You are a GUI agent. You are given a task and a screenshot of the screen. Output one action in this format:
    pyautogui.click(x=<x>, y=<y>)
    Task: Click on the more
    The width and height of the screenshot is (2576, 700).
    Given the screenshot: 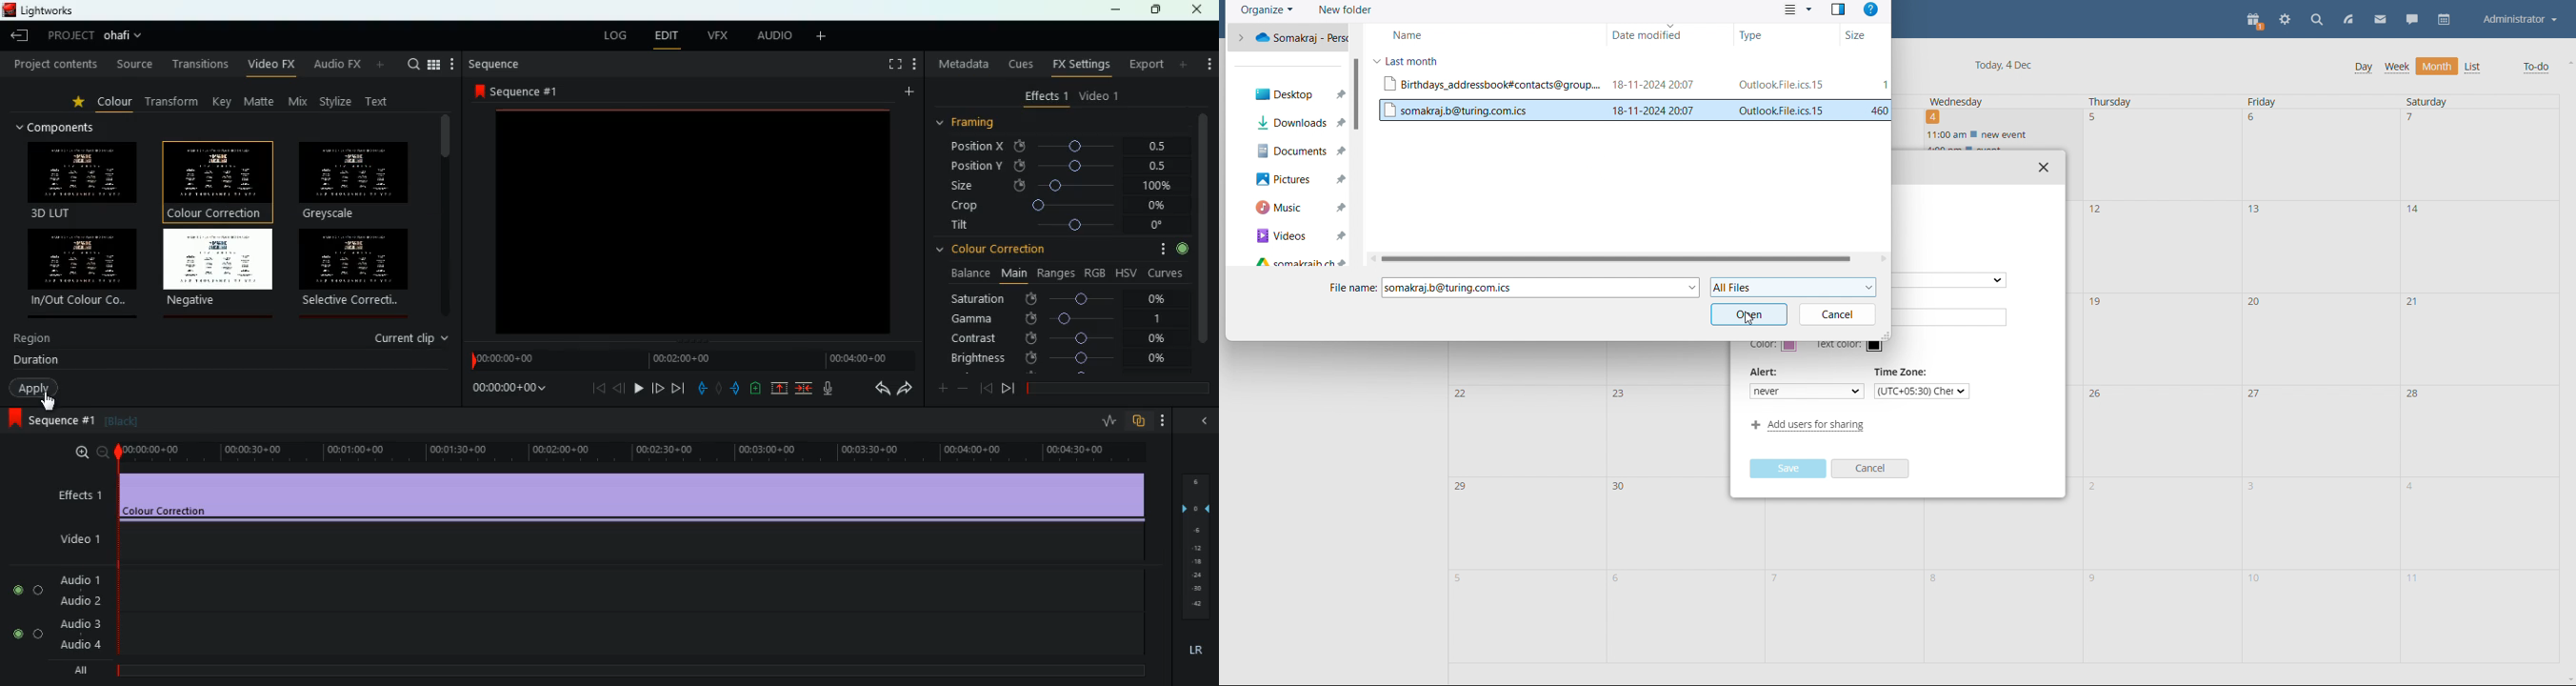 What is the action you would take?
    pyautogui.click(x=822, y=36)
    